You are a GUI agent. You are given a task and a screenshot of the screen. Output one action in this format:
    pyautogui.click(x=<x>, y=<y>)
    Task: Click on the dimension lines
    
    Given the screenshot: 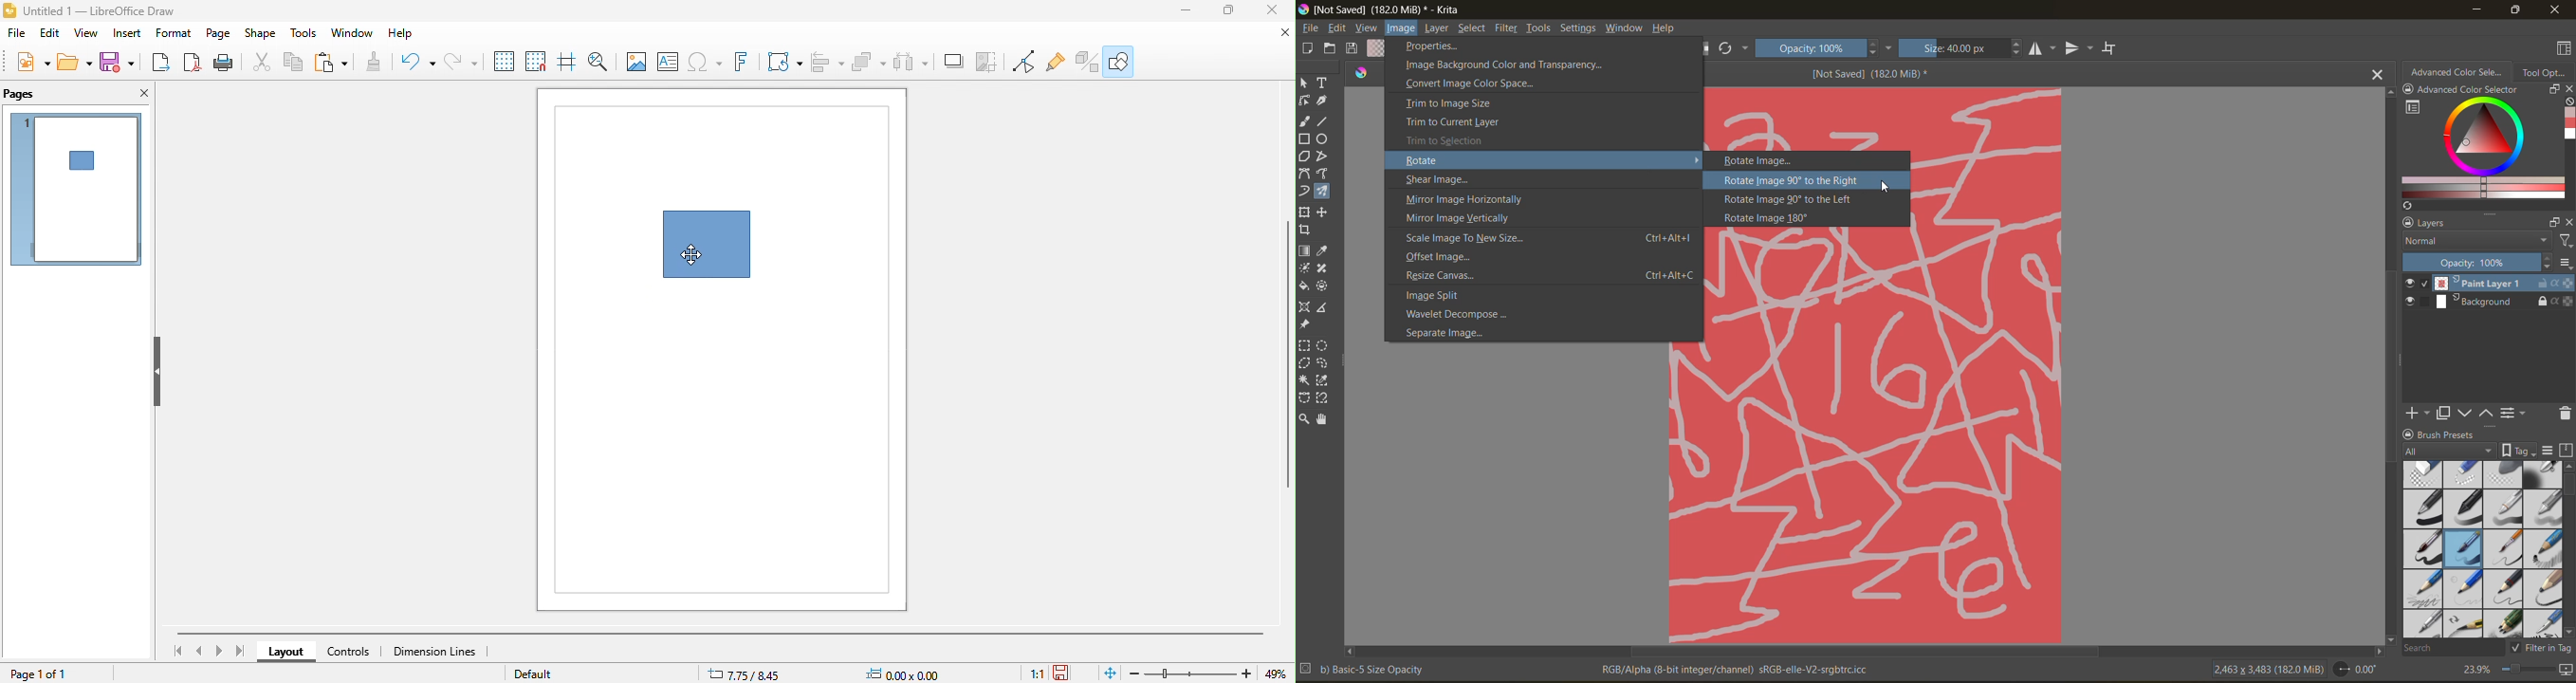 What is the action you would take?
    pyautogui.click(x=437, y=652)
    